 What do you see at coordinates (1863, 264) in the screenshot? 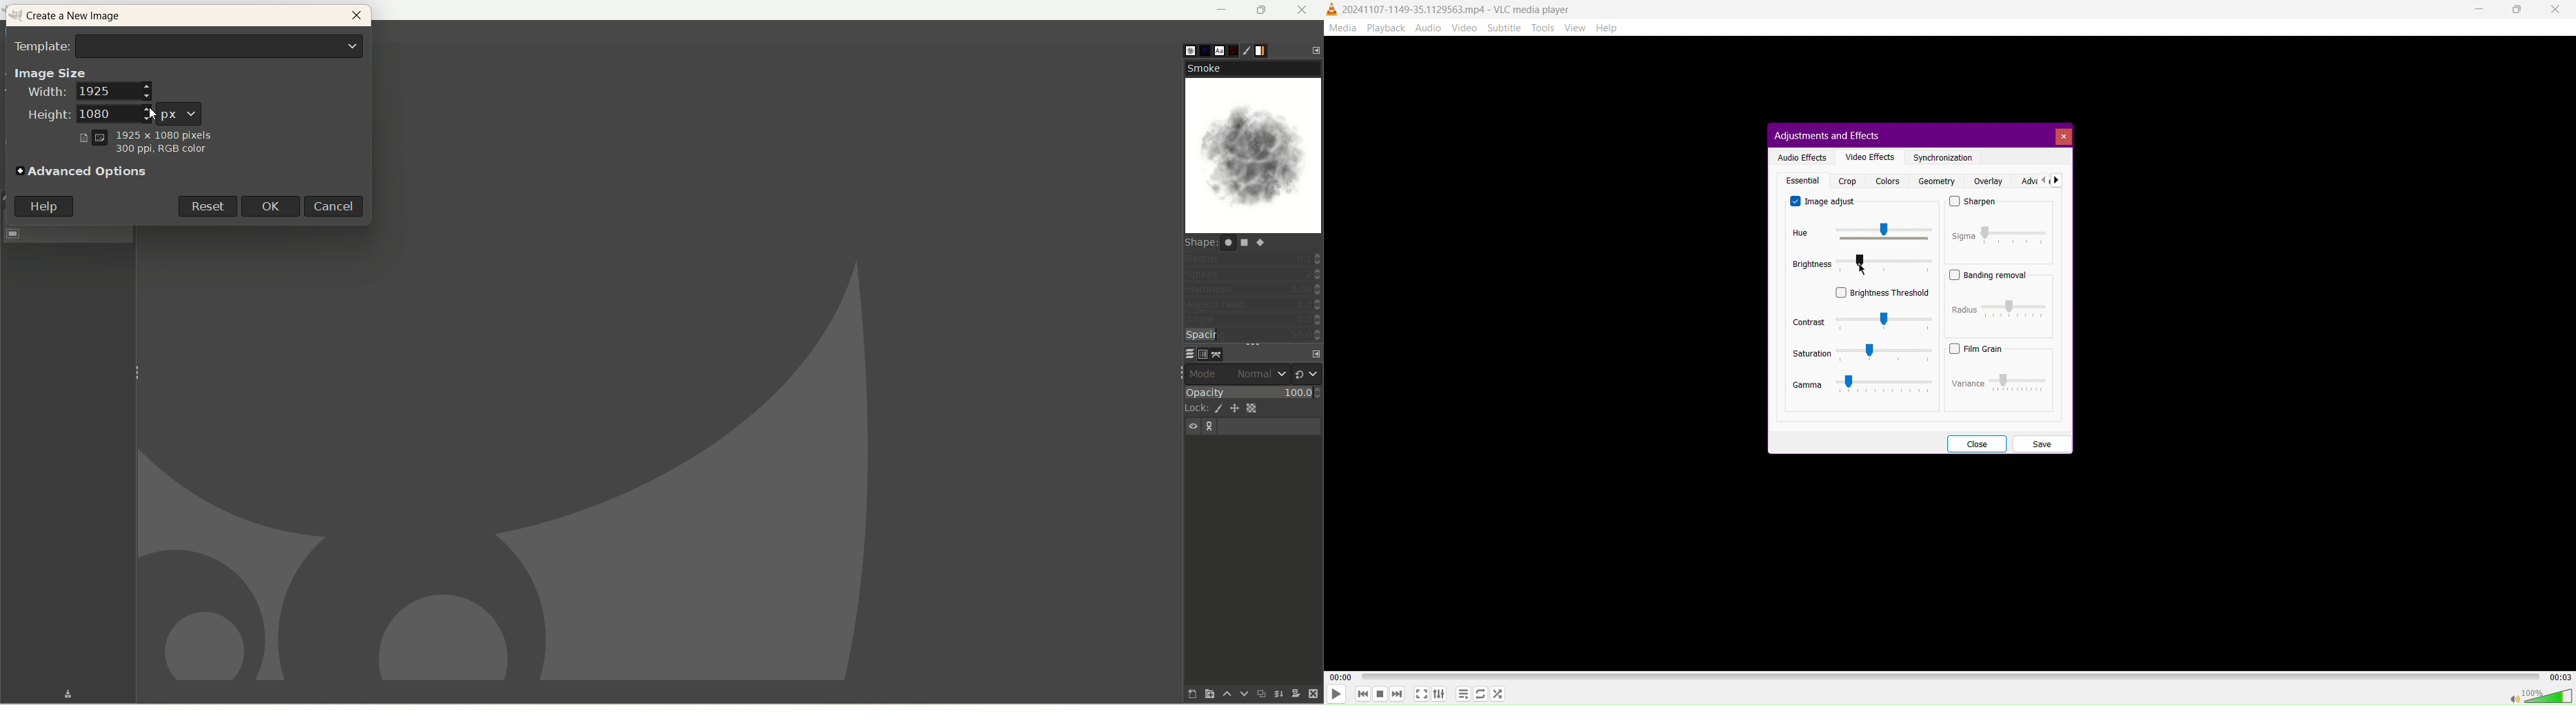
I see `Brightness` at bounding box center [1863, 264].